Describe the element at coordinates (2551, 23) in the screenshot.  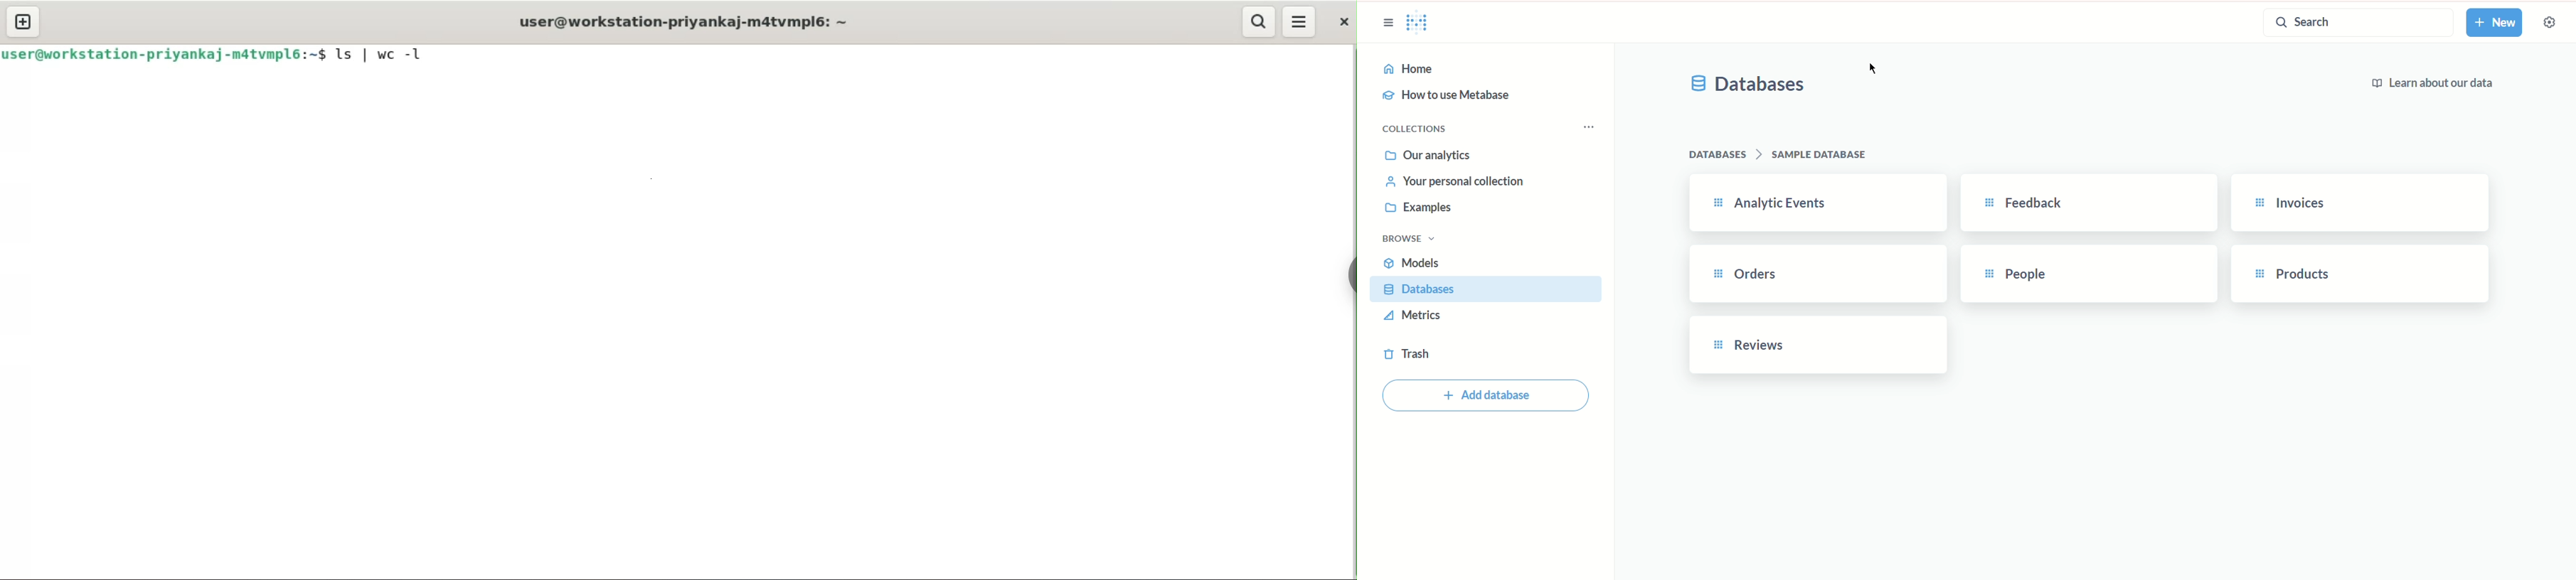
I see `settings` at that location.